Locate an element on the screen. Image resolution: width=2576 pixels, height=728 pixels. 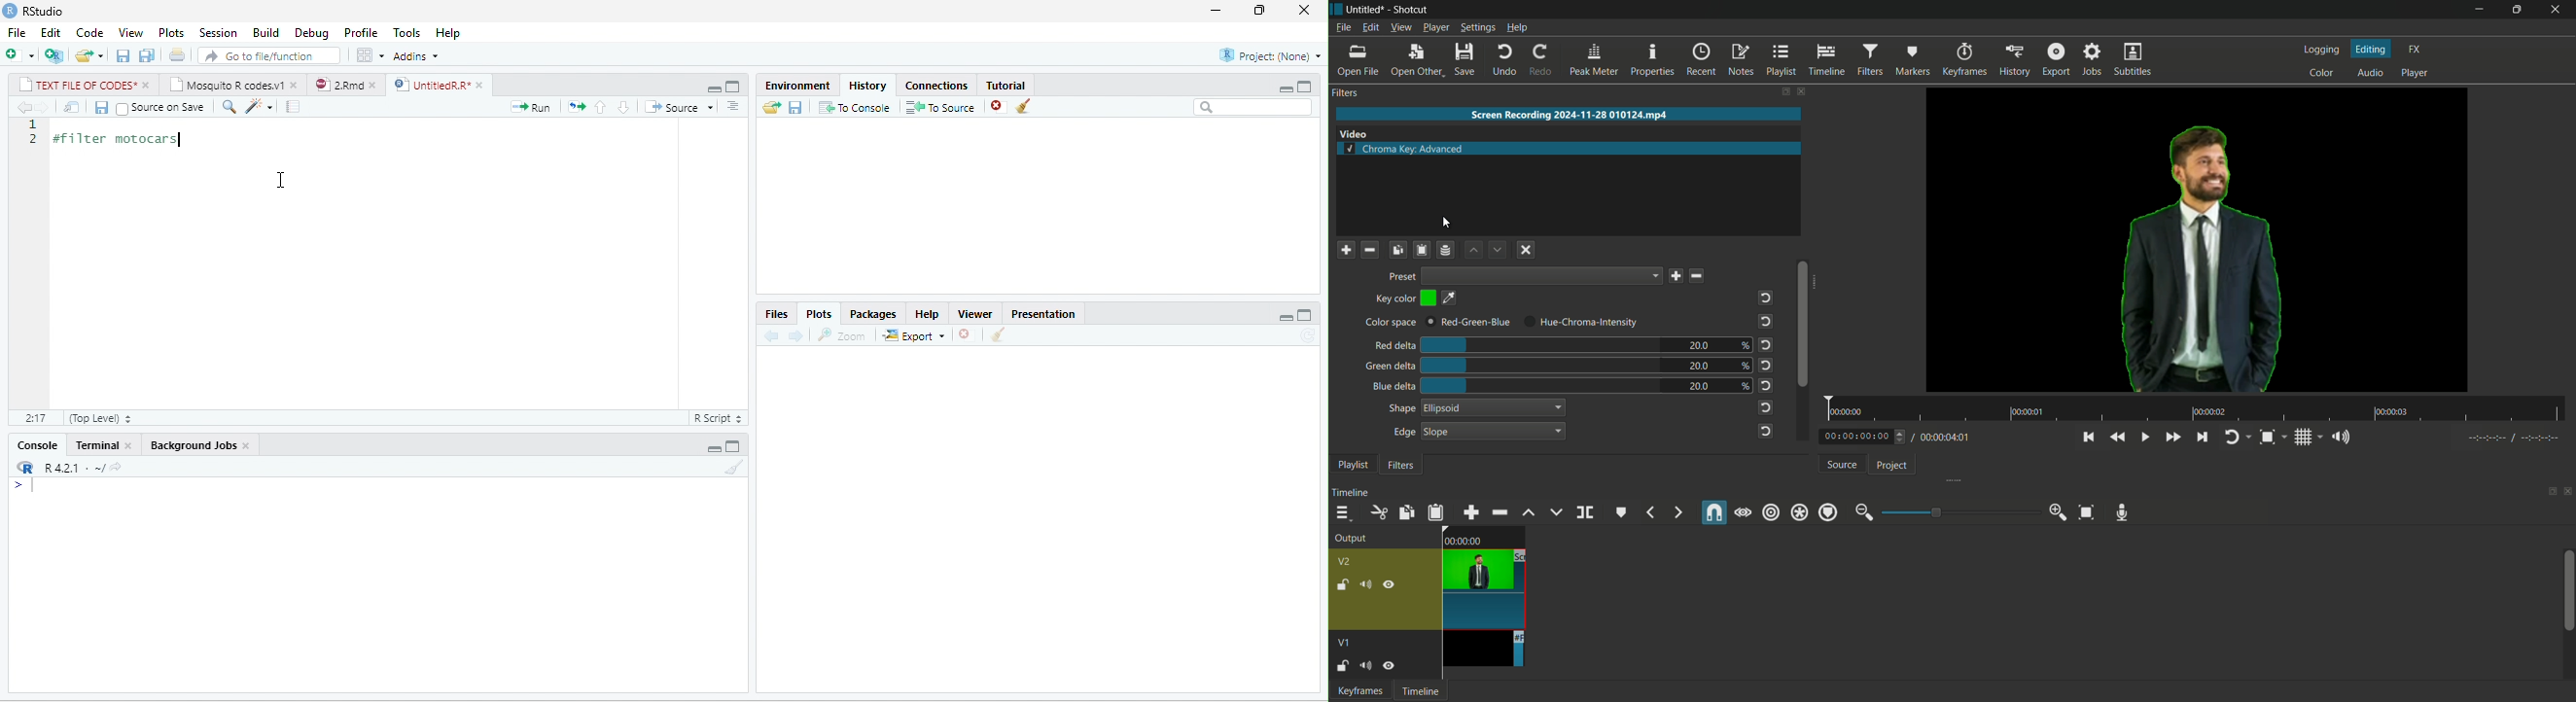
maximize is located at coordinates (732, 87).